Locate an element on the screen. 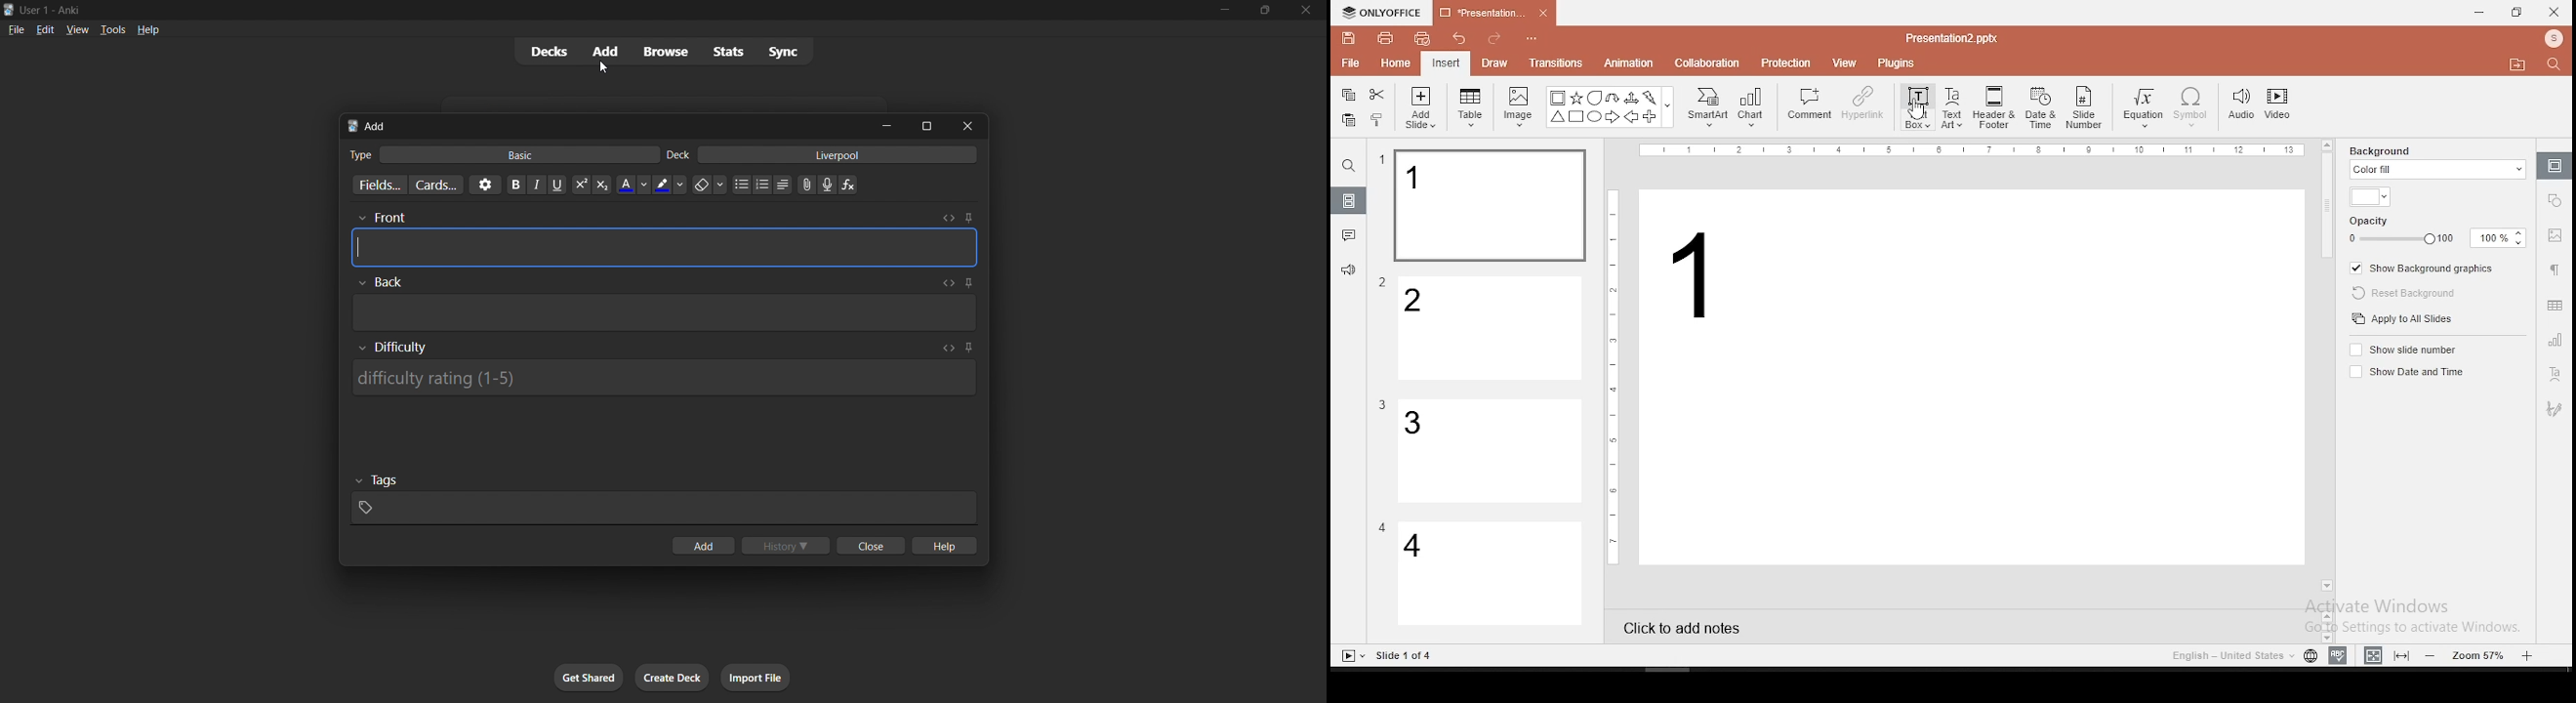 The width and height of the screenshot is (2576, 728). collaboration is located at coordinates (1709, 62).